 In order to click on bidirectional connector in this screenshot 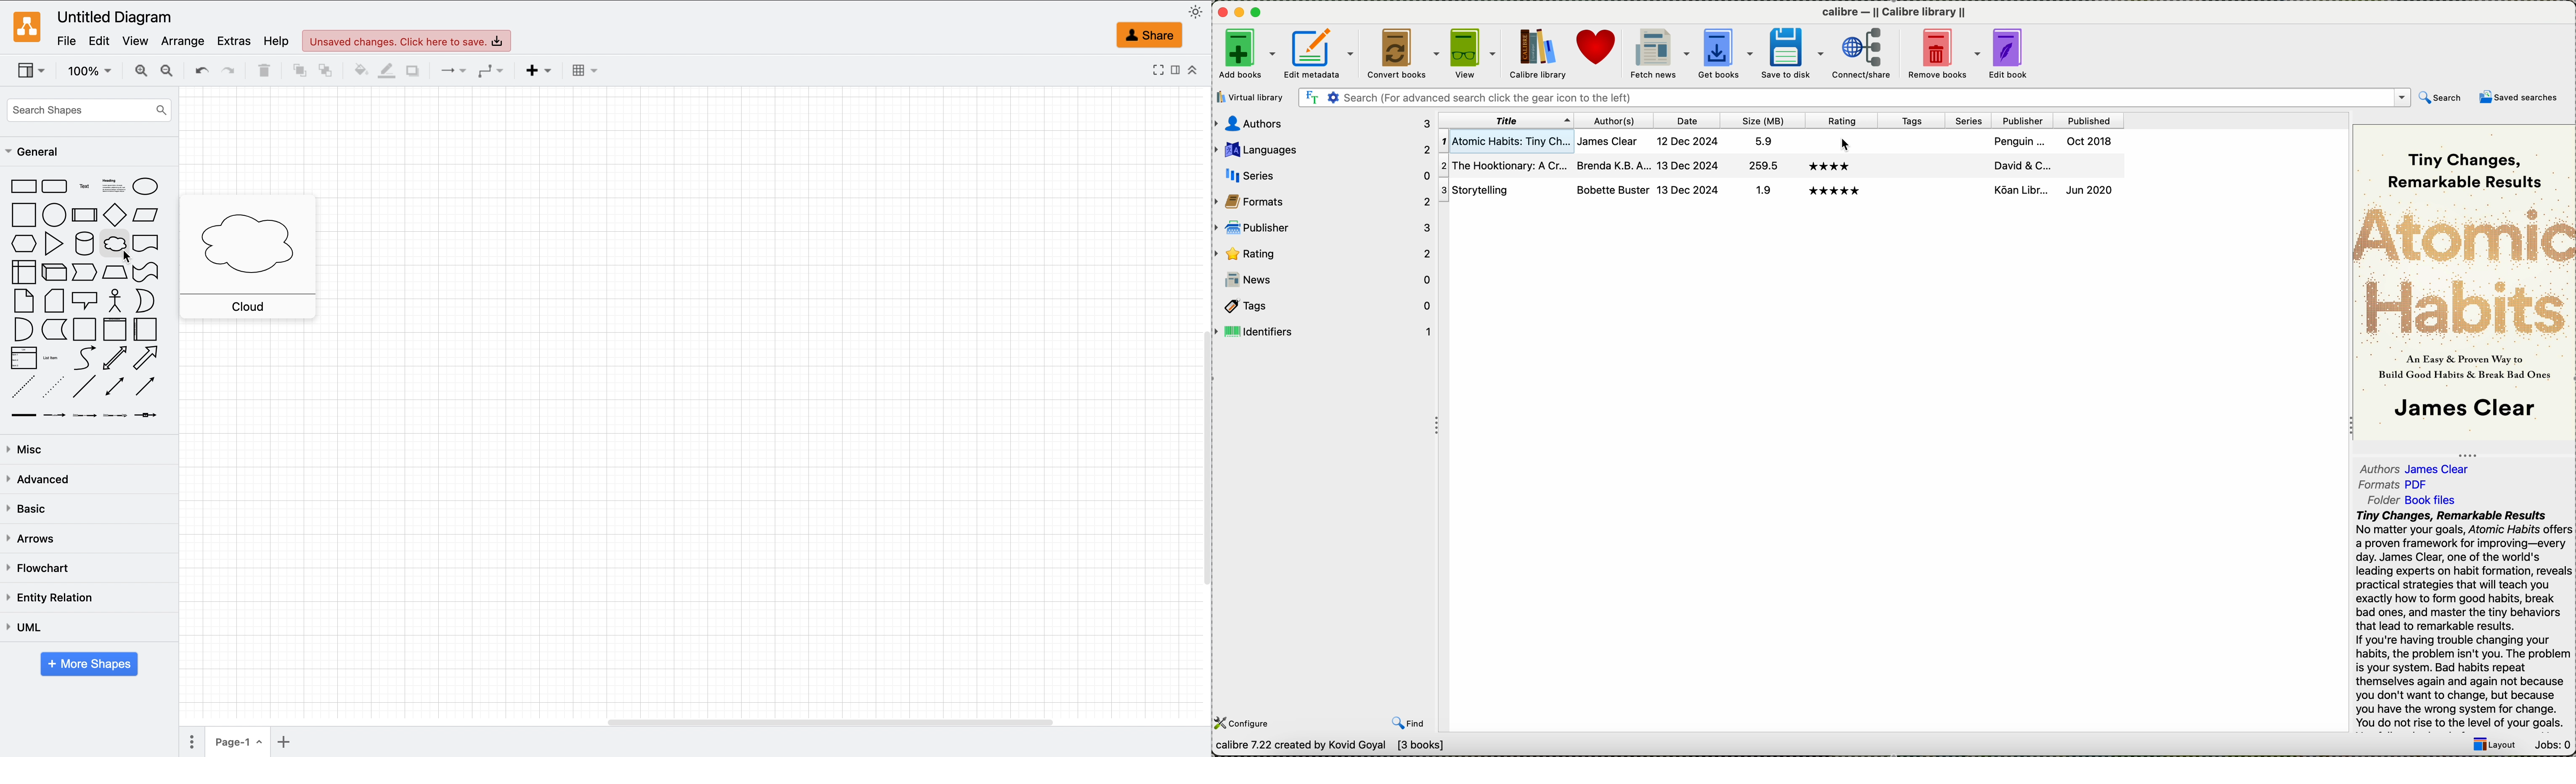, I will do `click(116, 387)`.